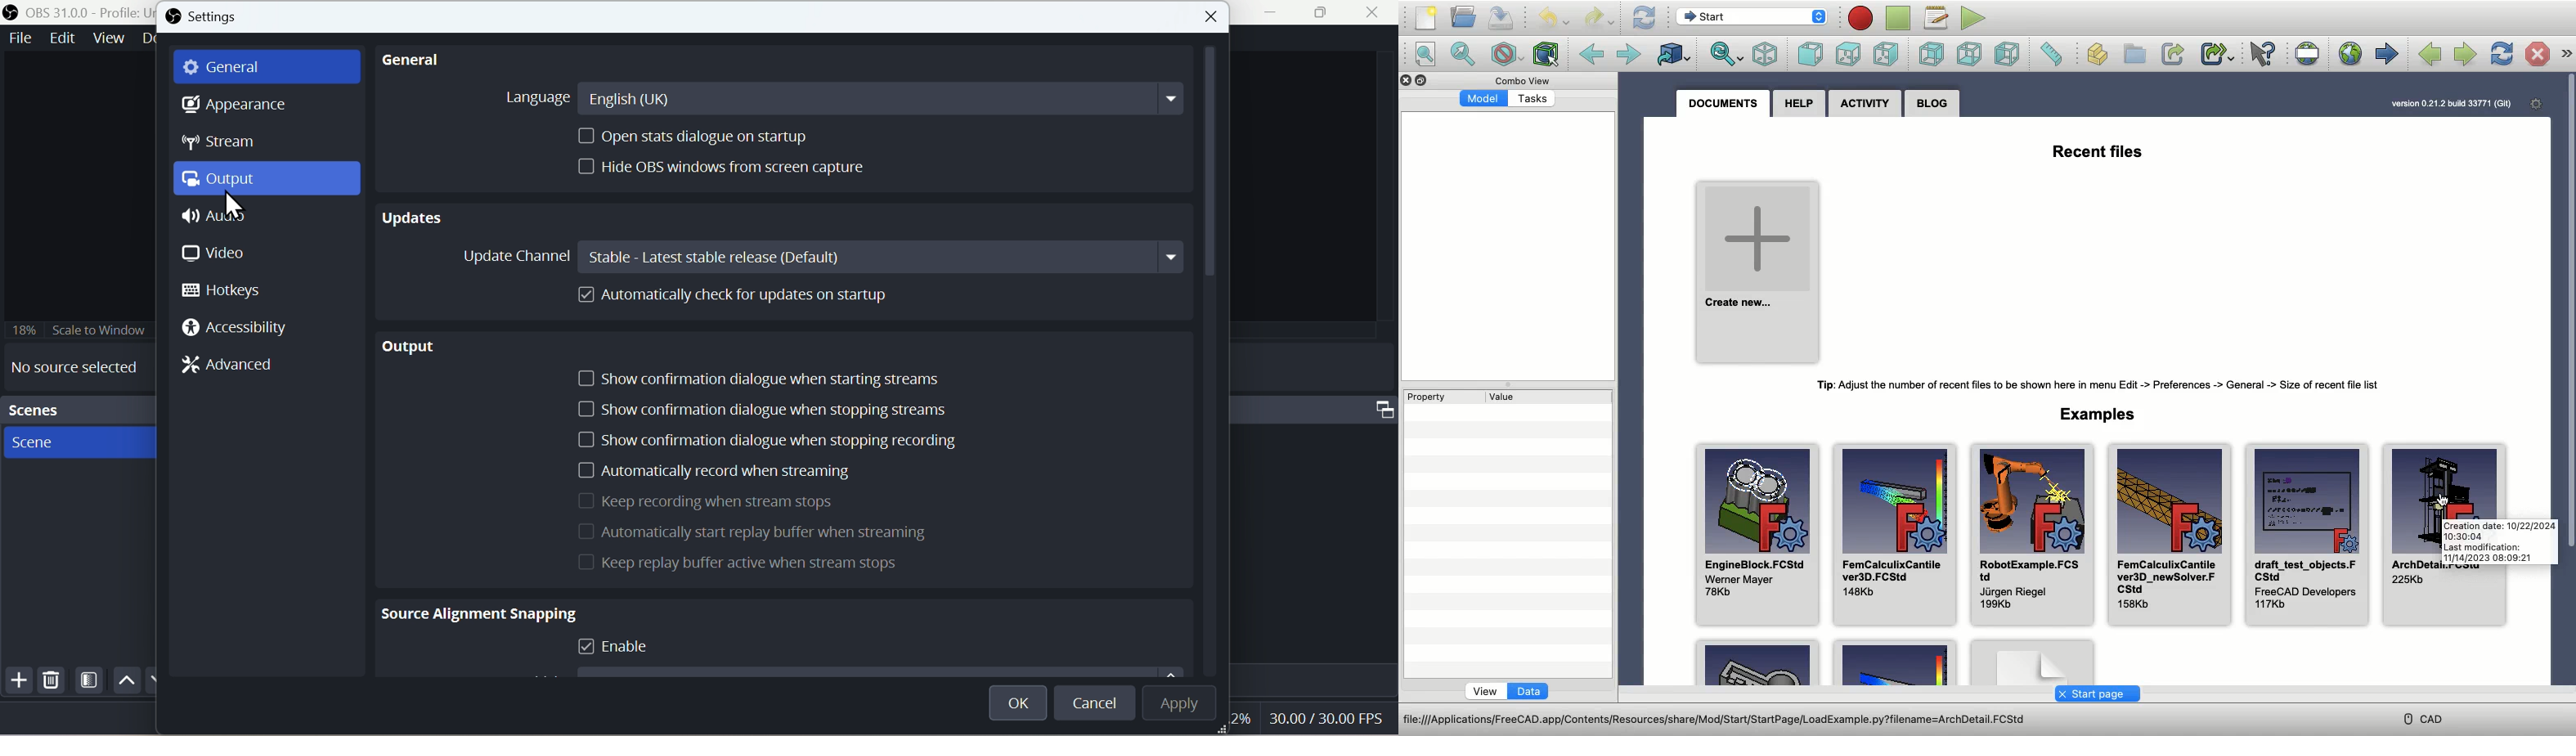 Image resolution: width=2576 pixels, height=756 pixels. Describe the element at coordinates (1523, 80) in the screenshot. I see `Combo view` at that location.